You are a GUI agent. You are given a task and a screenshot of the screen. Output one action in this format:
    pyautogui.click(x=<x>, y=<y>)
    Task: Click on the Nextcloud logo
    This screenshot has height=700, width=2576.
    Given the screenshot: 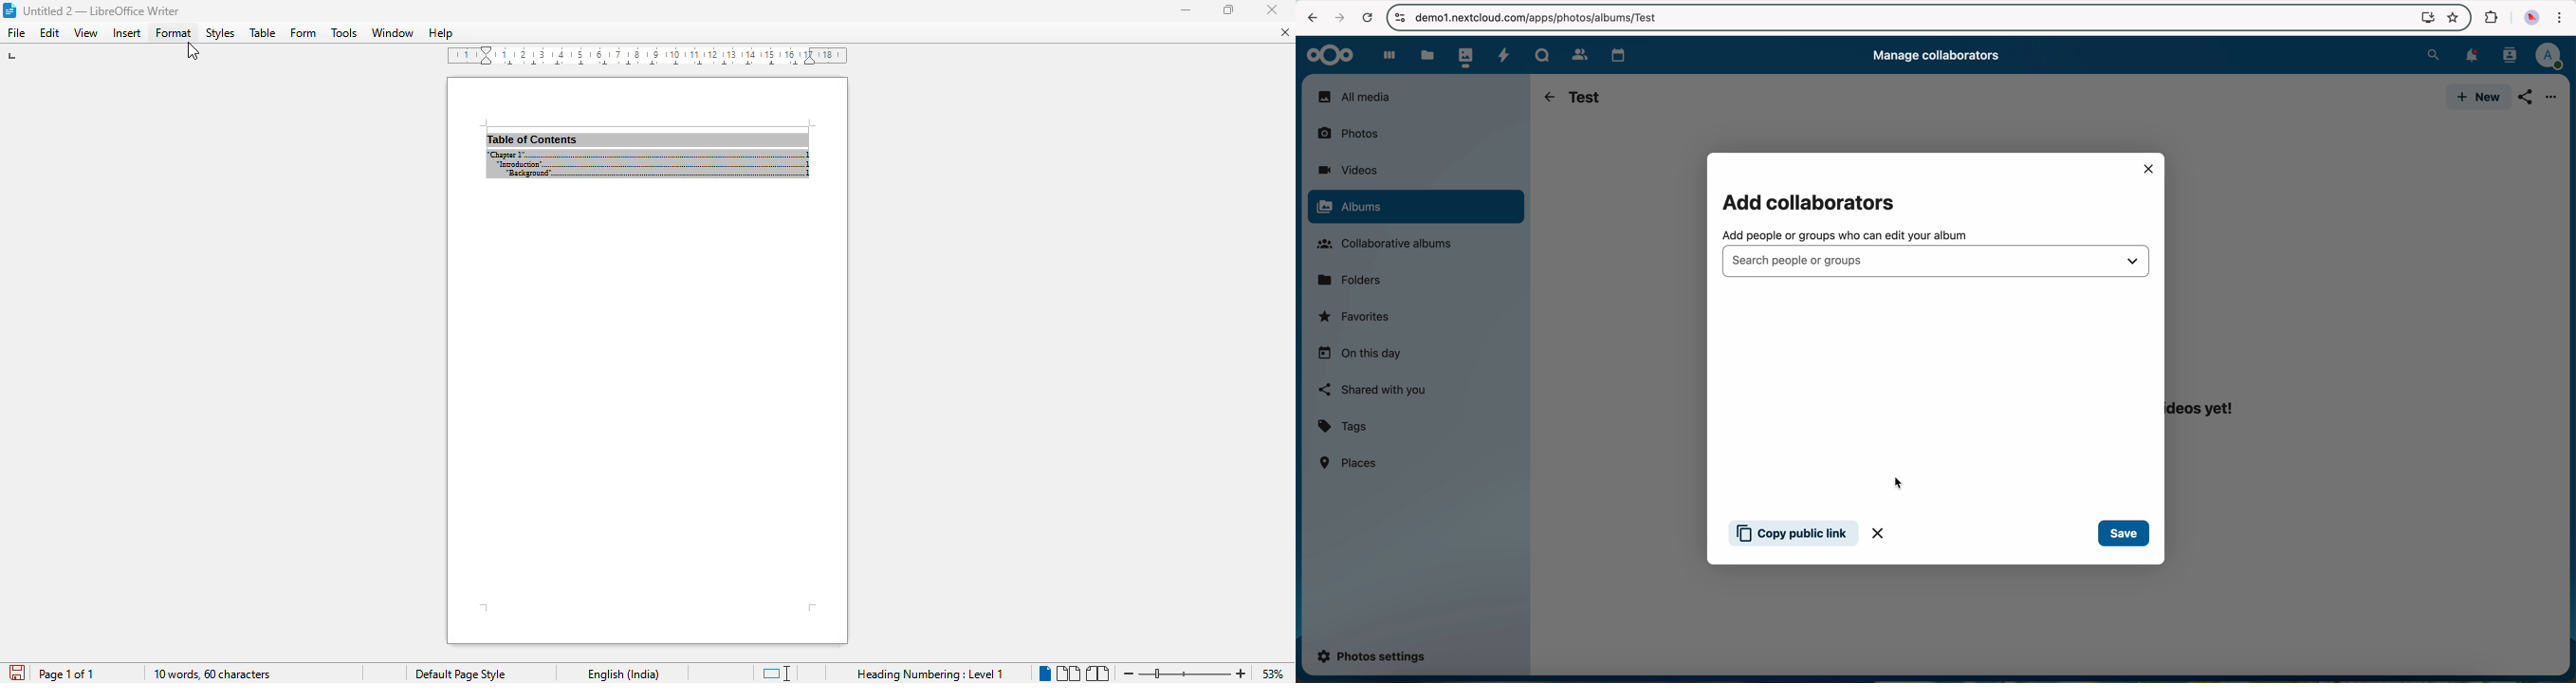 What is the action you would take?
    pyautogui.click(x=1326, y=55)
    